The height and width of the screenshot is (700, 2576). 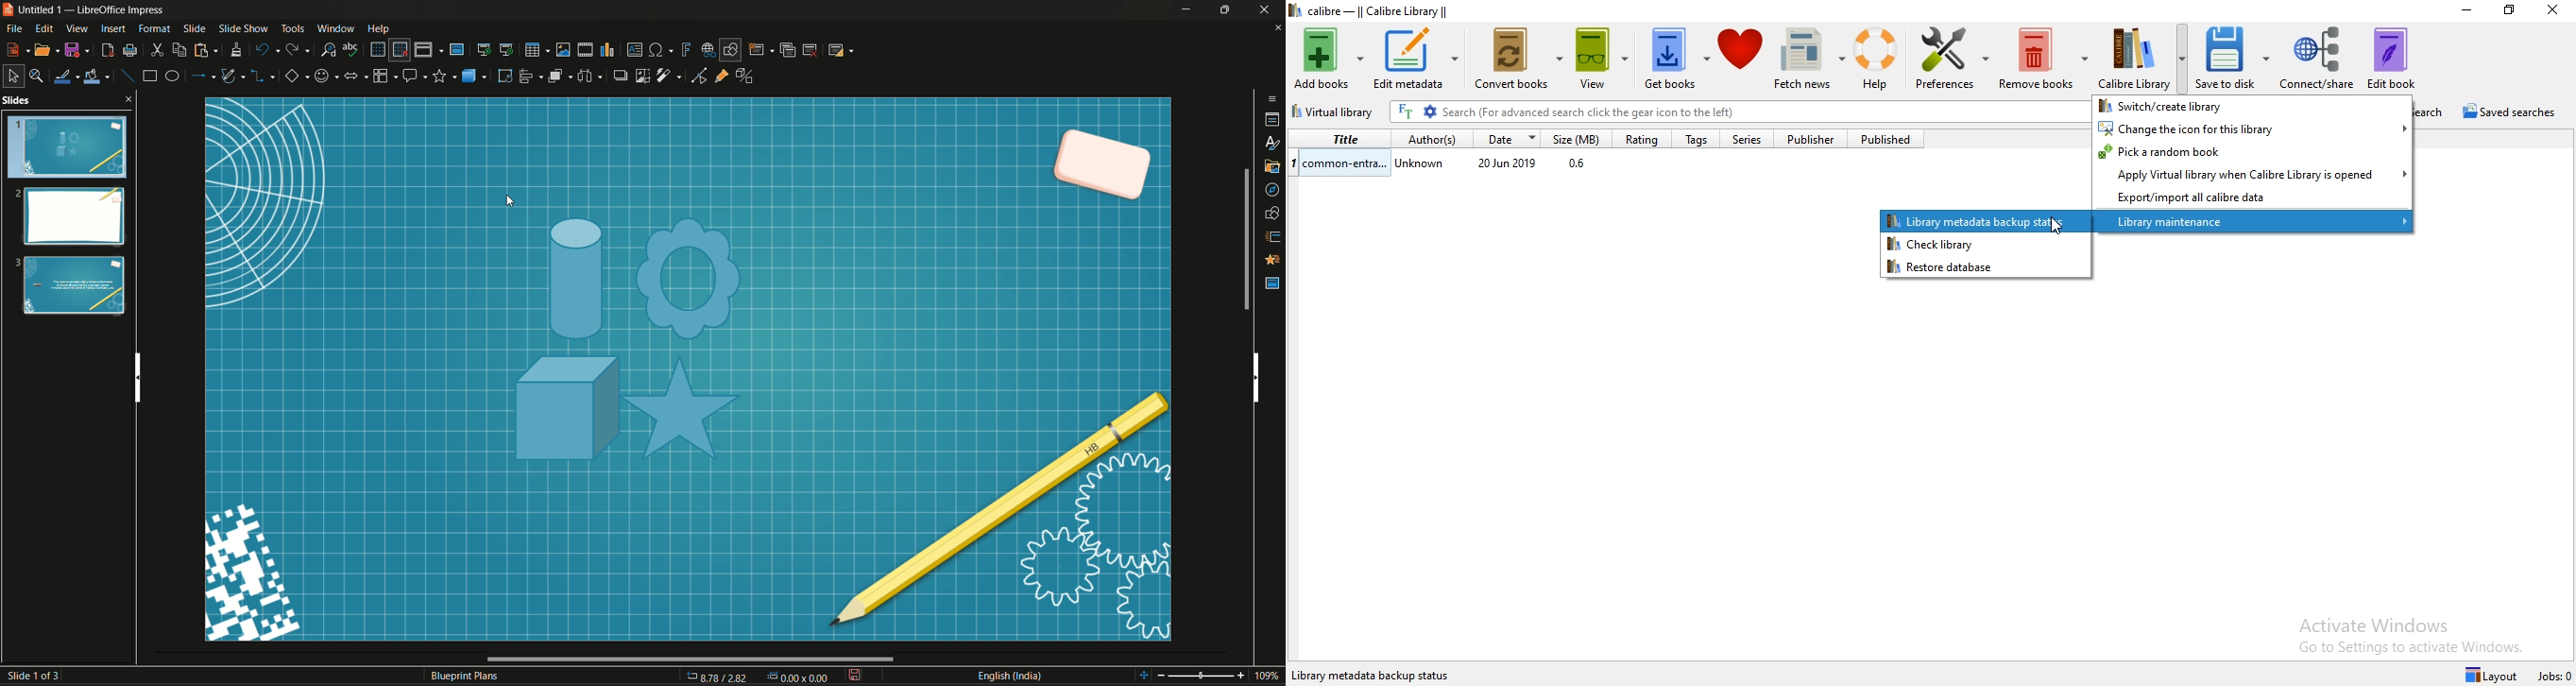 What do you see at coordinates (1274, 145) in the screenshot?
I see `styles` at bounding box center [1274, 145].